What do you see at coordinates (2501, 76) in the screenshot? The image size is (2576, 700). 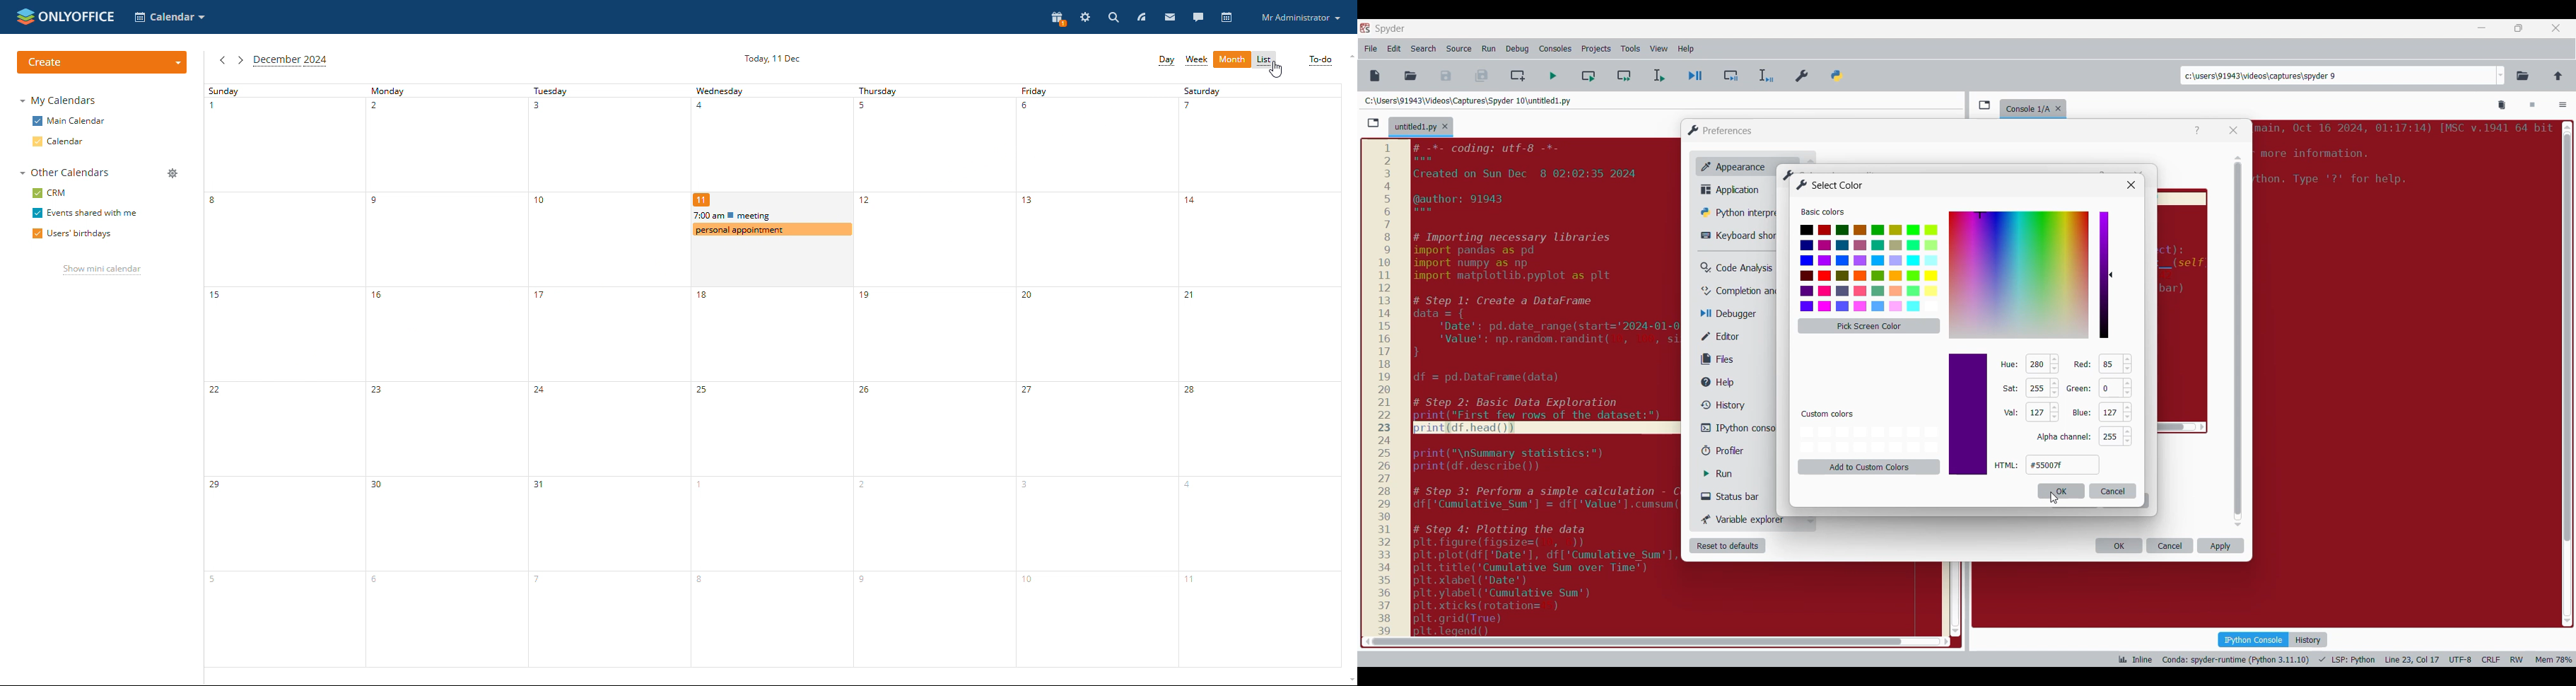 I see `Location options` at bounding box center [2501, 76].